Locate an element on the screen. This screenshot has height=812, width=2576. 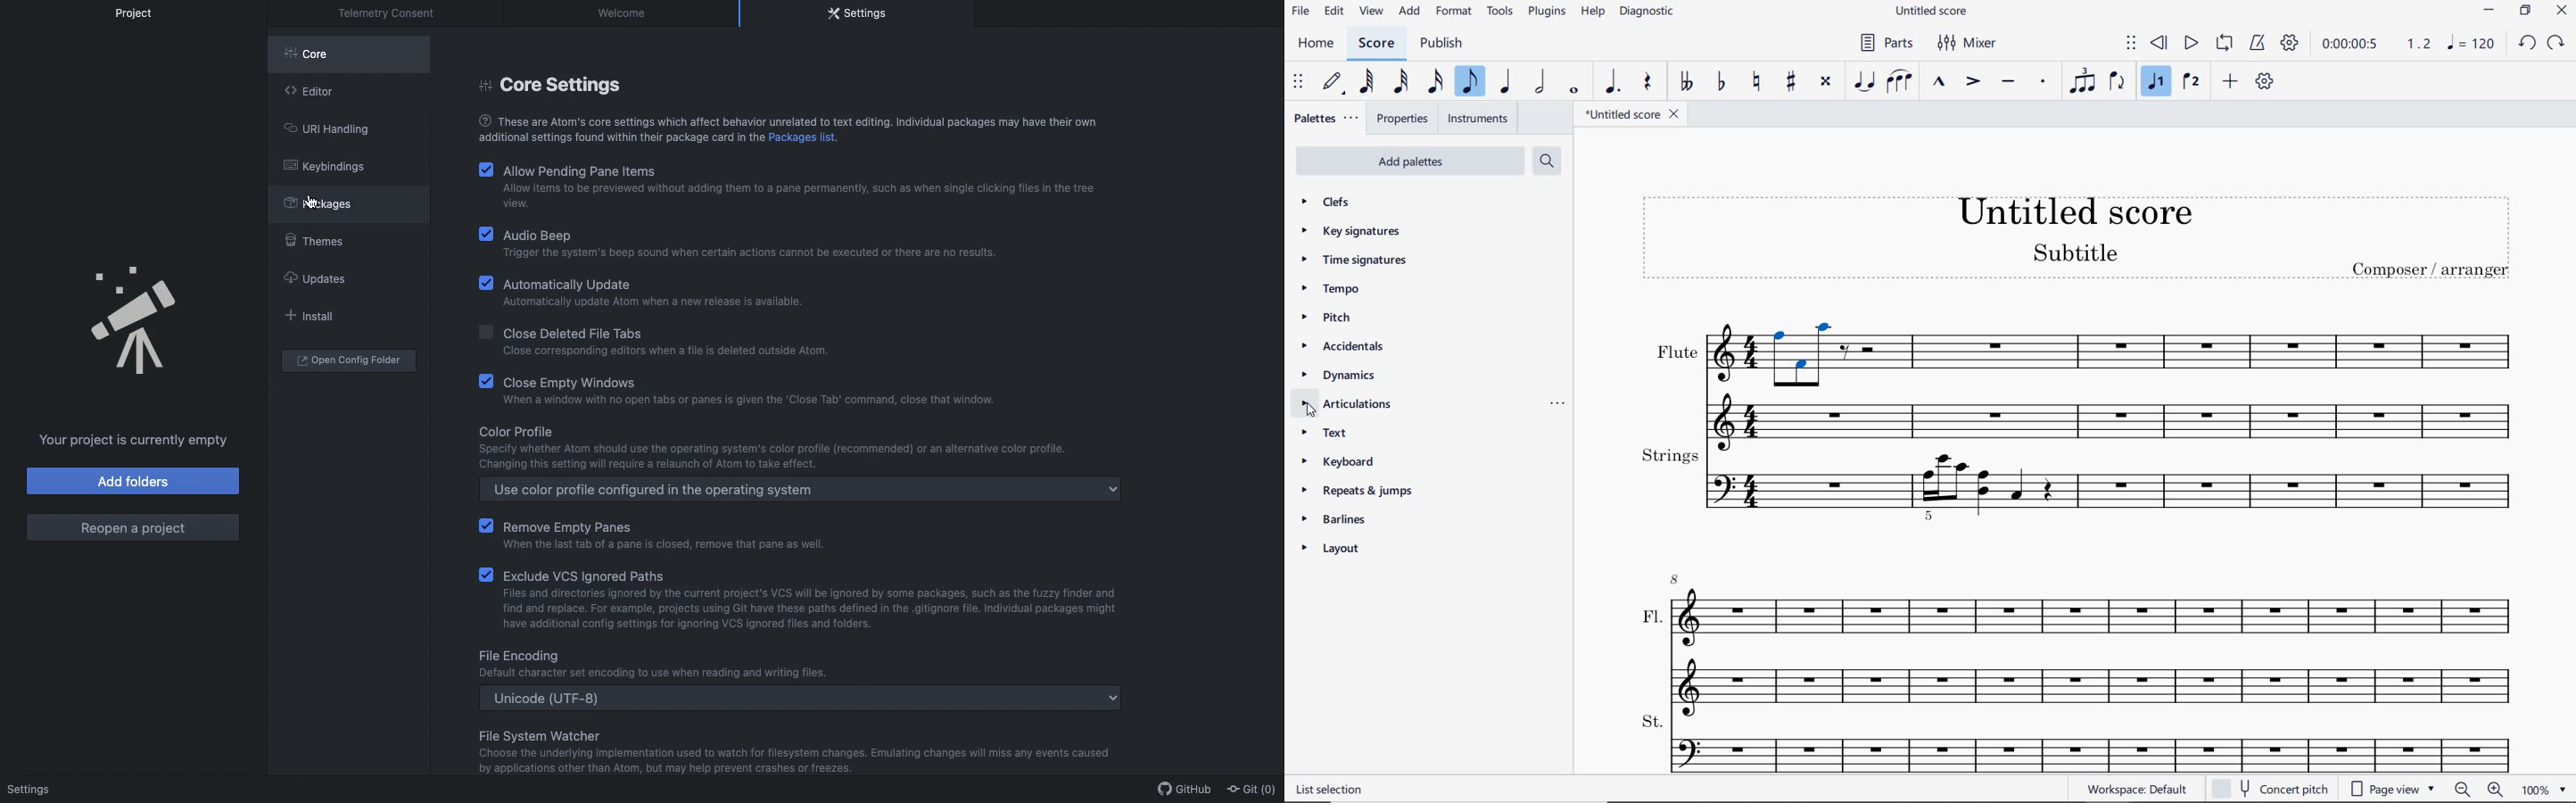
Updates is located at coordinates (313, 278).